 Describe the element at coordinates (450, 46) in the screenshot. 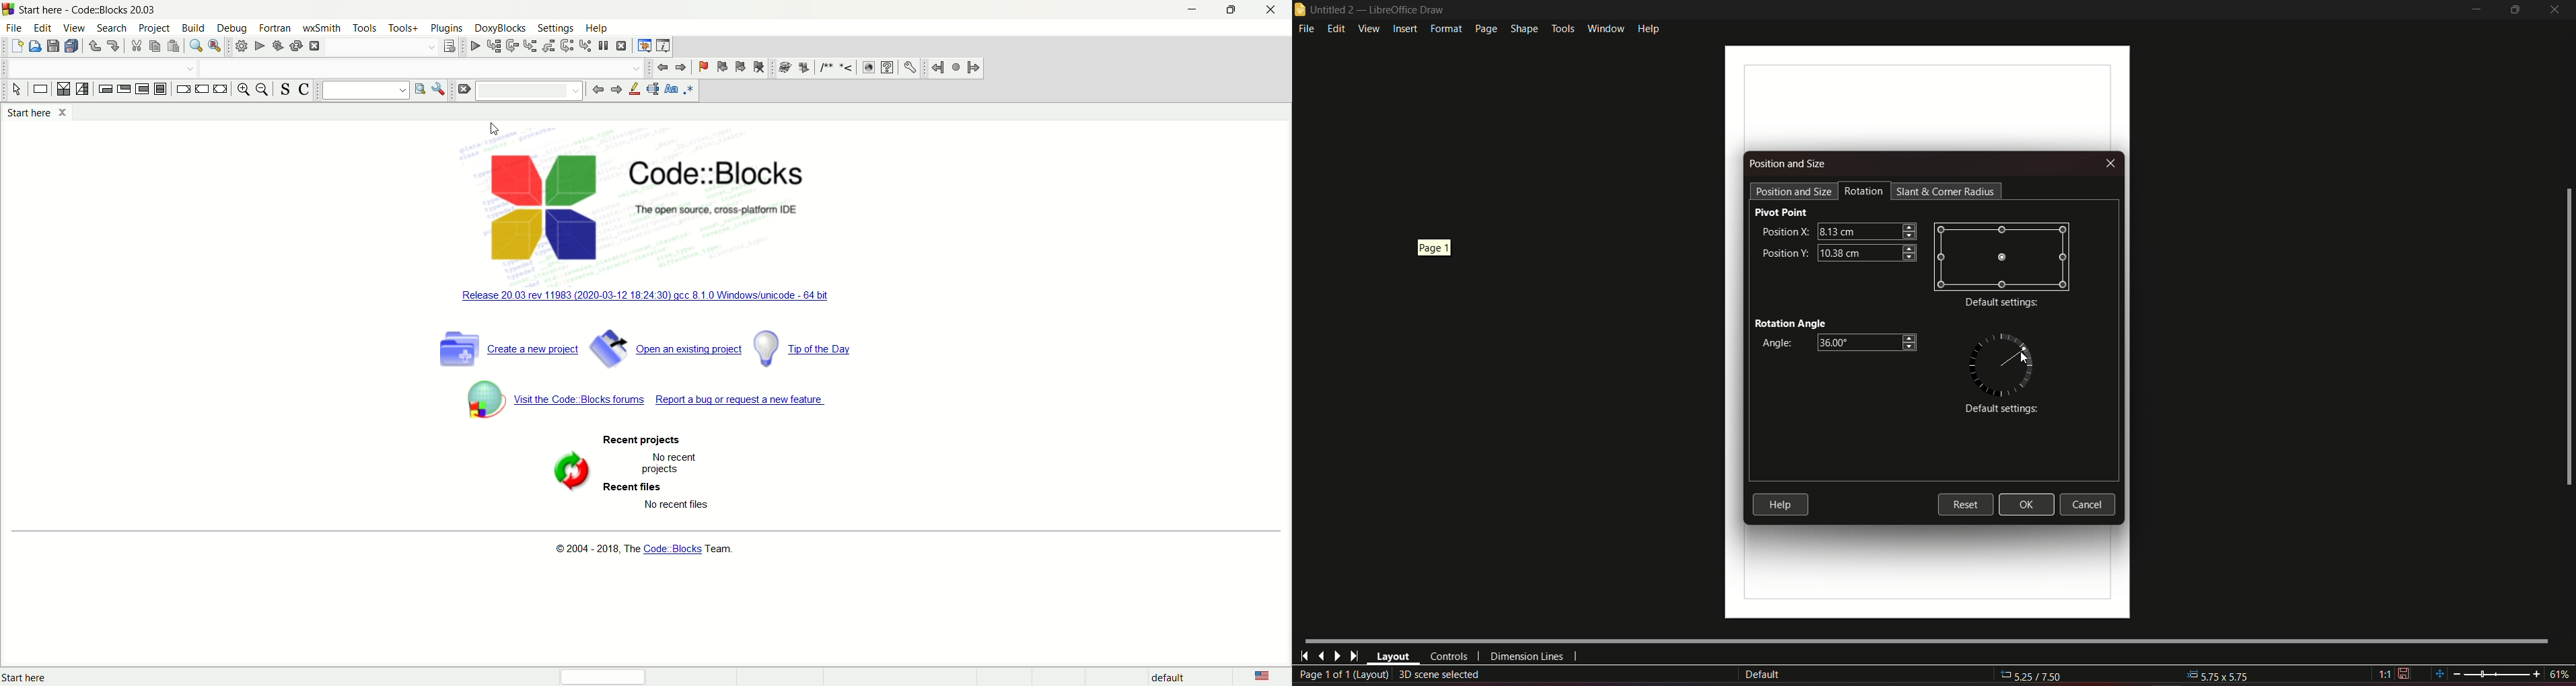

I see `select target dialogue` at that location.